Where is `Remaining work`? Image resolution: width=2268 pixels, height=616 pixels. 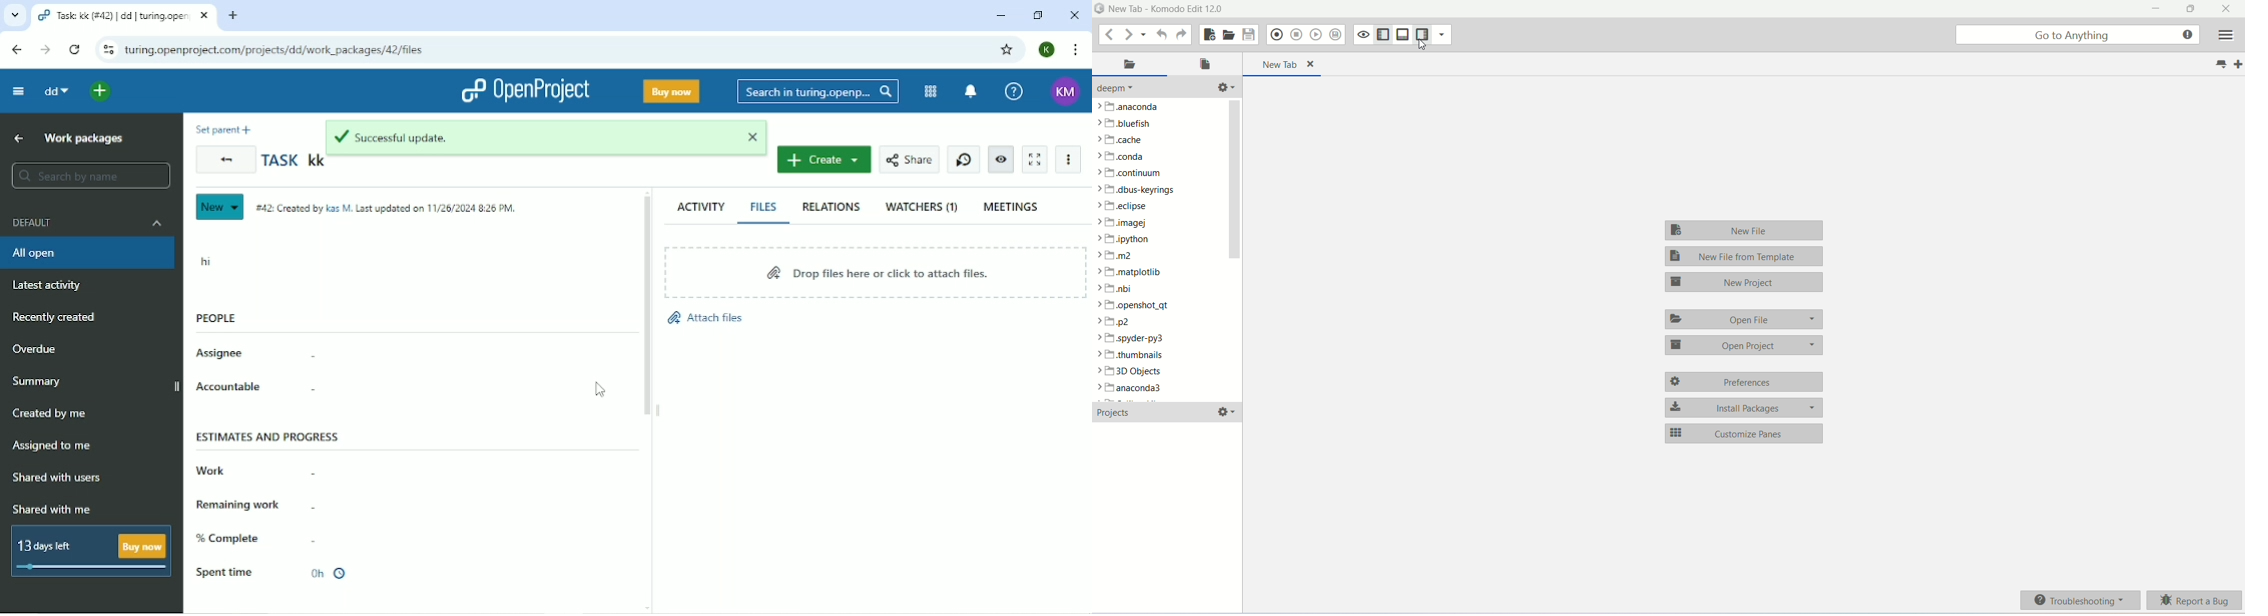 Remaining work is located at coordinates (256, 506).